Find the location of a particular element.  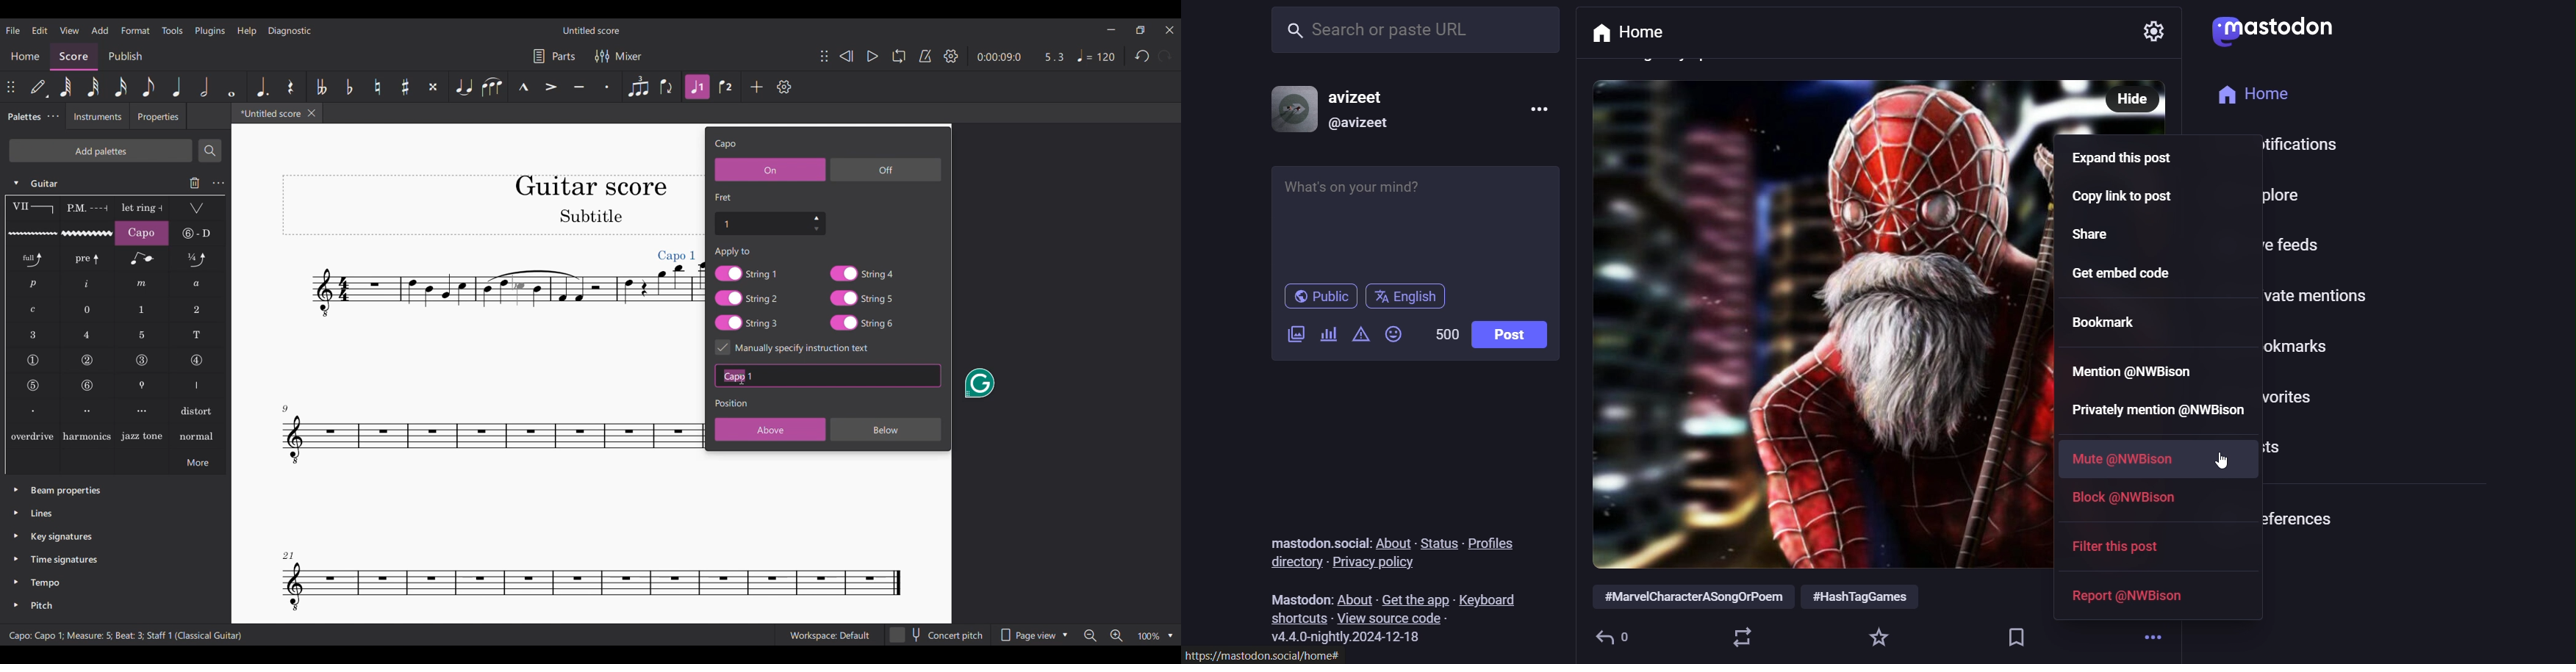

share is located at coordinates (2102, 237).